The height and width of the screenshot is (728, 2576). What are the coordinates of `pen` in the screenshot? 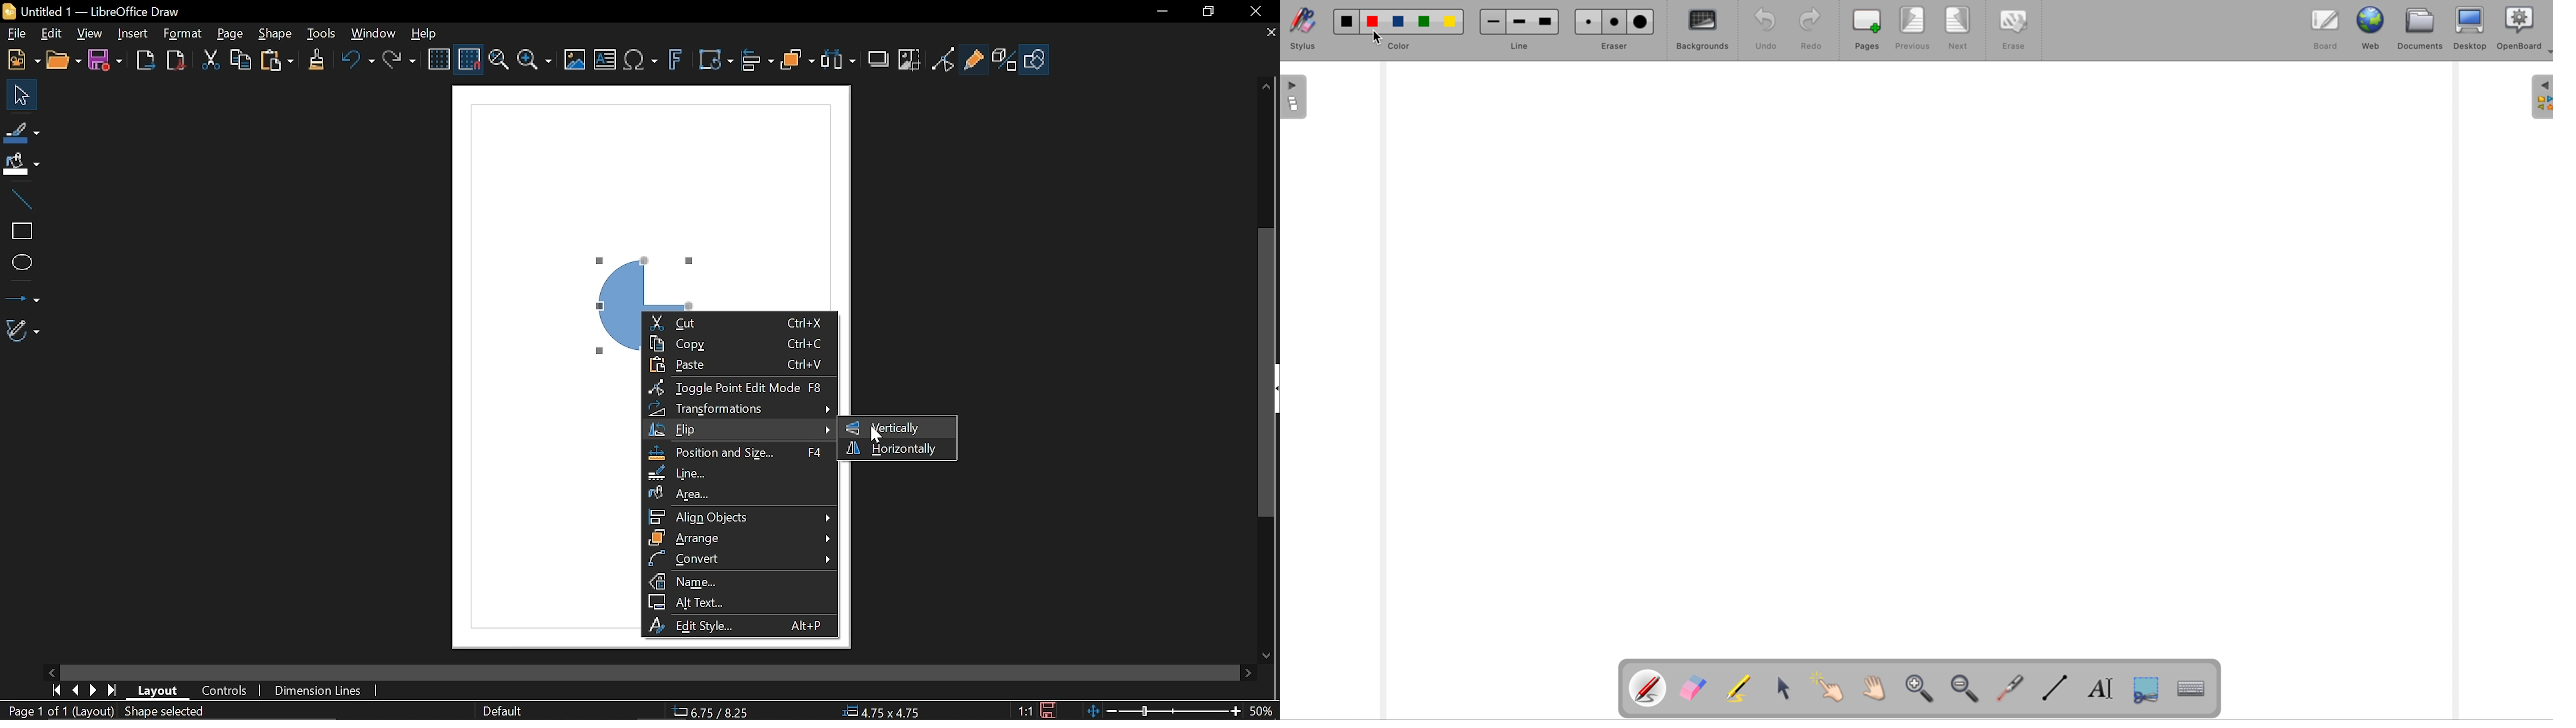 It's located at (1648, 688).